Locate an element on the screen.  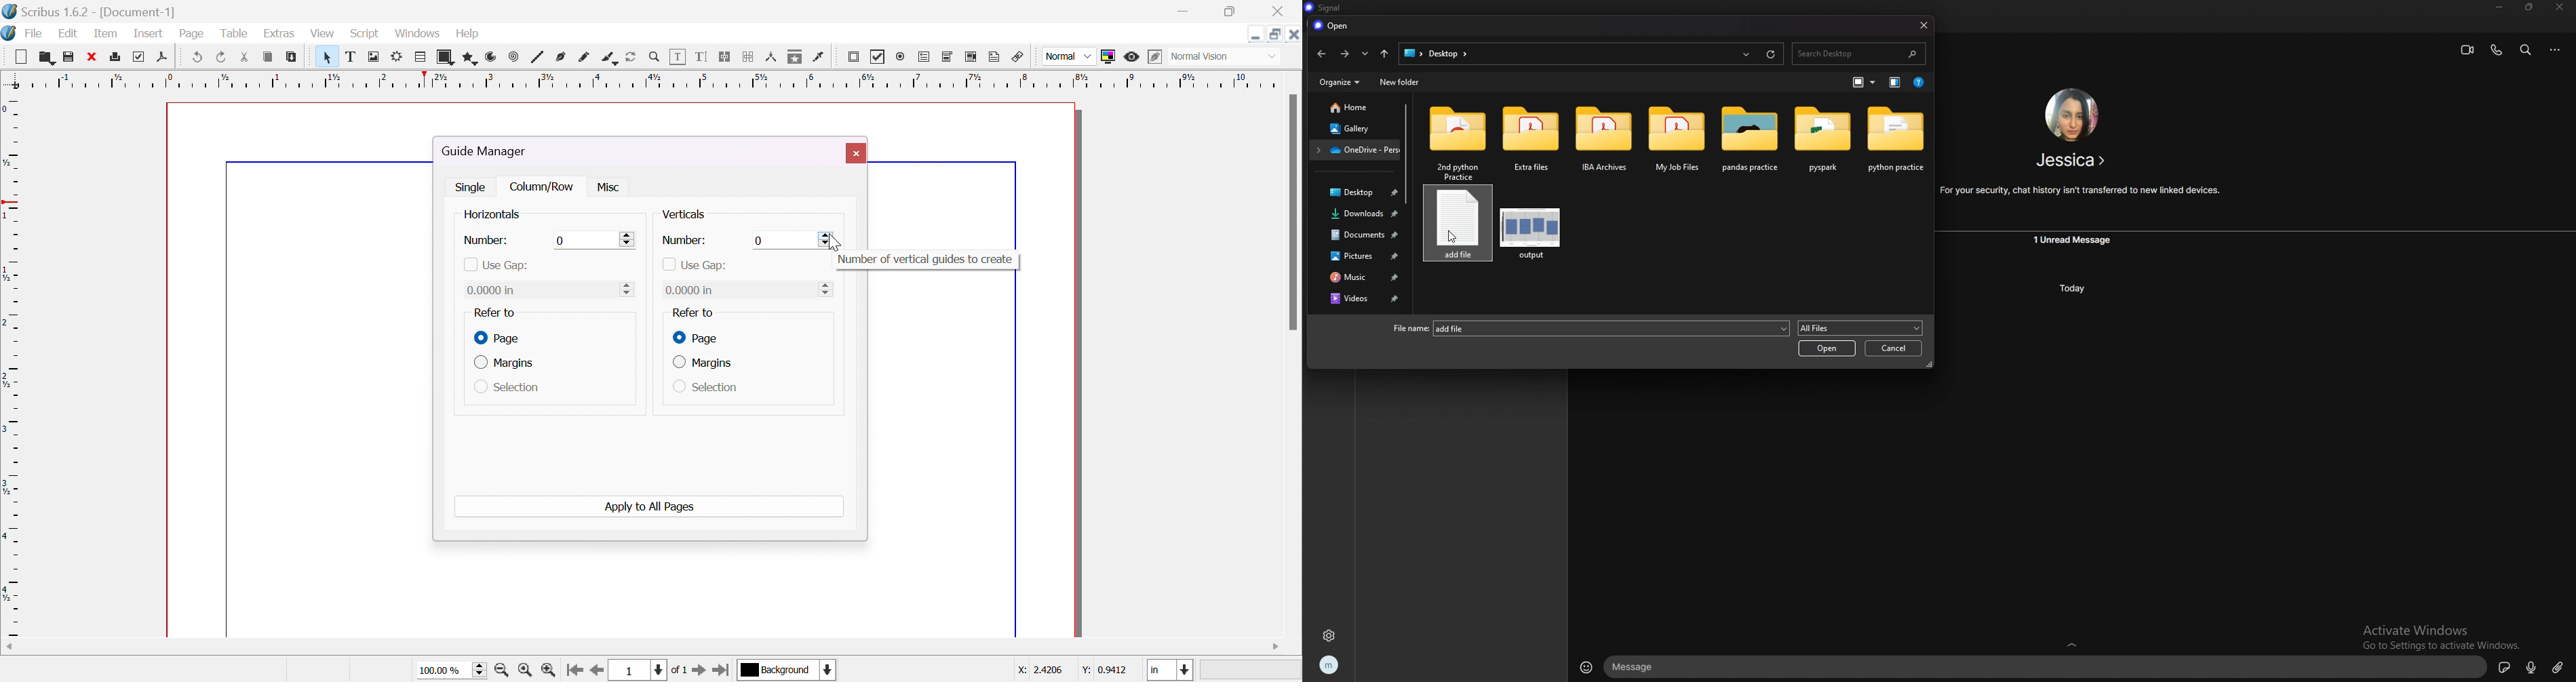
edit text with story editor is located at coordinates (704, 56).